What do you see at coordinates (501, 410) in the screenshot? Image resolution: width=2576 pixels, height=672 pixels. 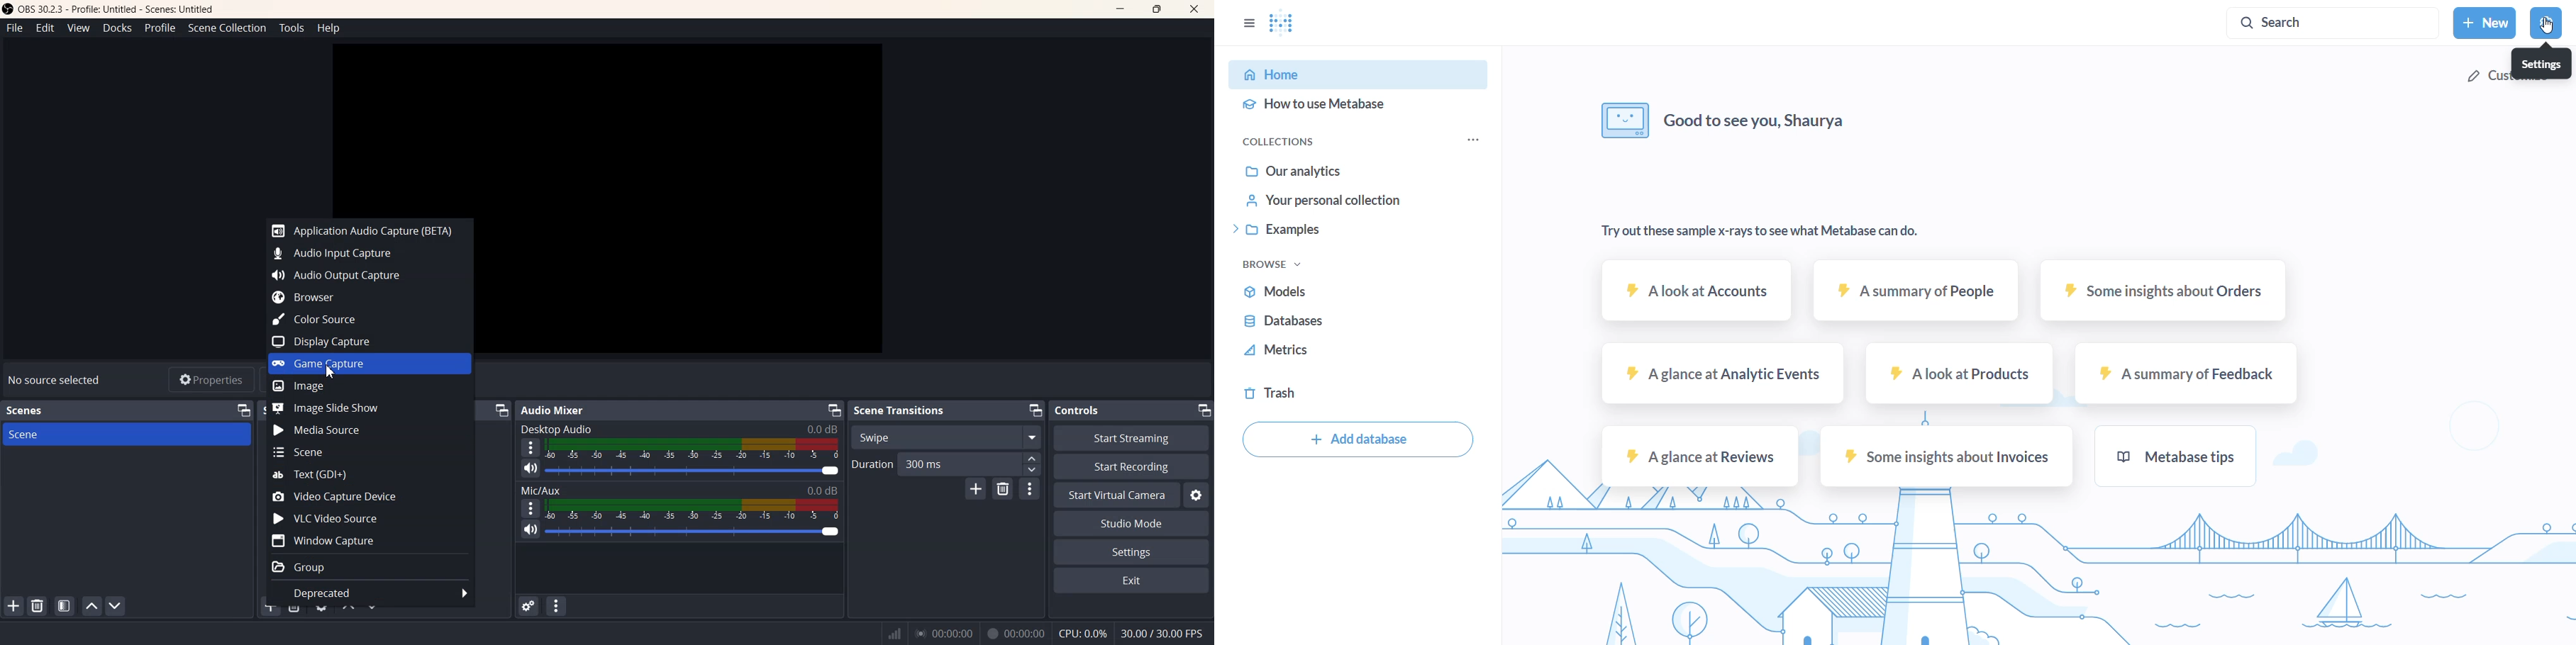 I see `Minimize` at bounding box center [501, 410].